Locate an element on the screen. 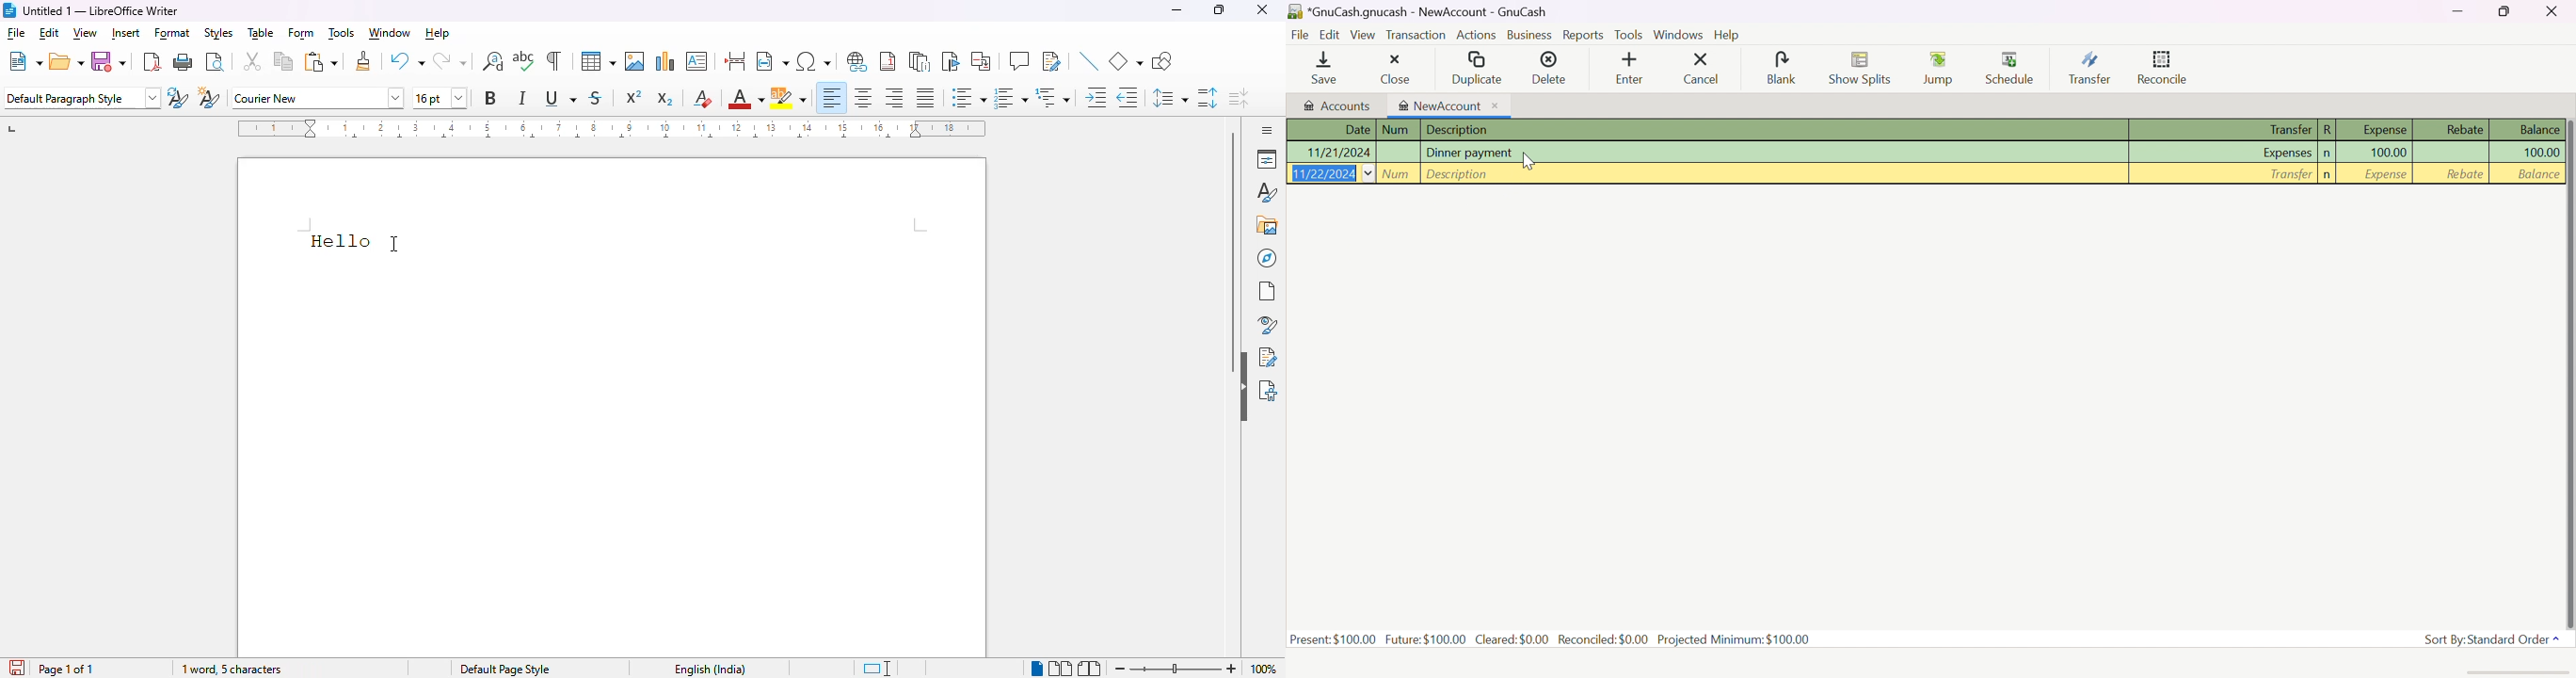  Future: $0.00 is located at coordinates (1427, 638).